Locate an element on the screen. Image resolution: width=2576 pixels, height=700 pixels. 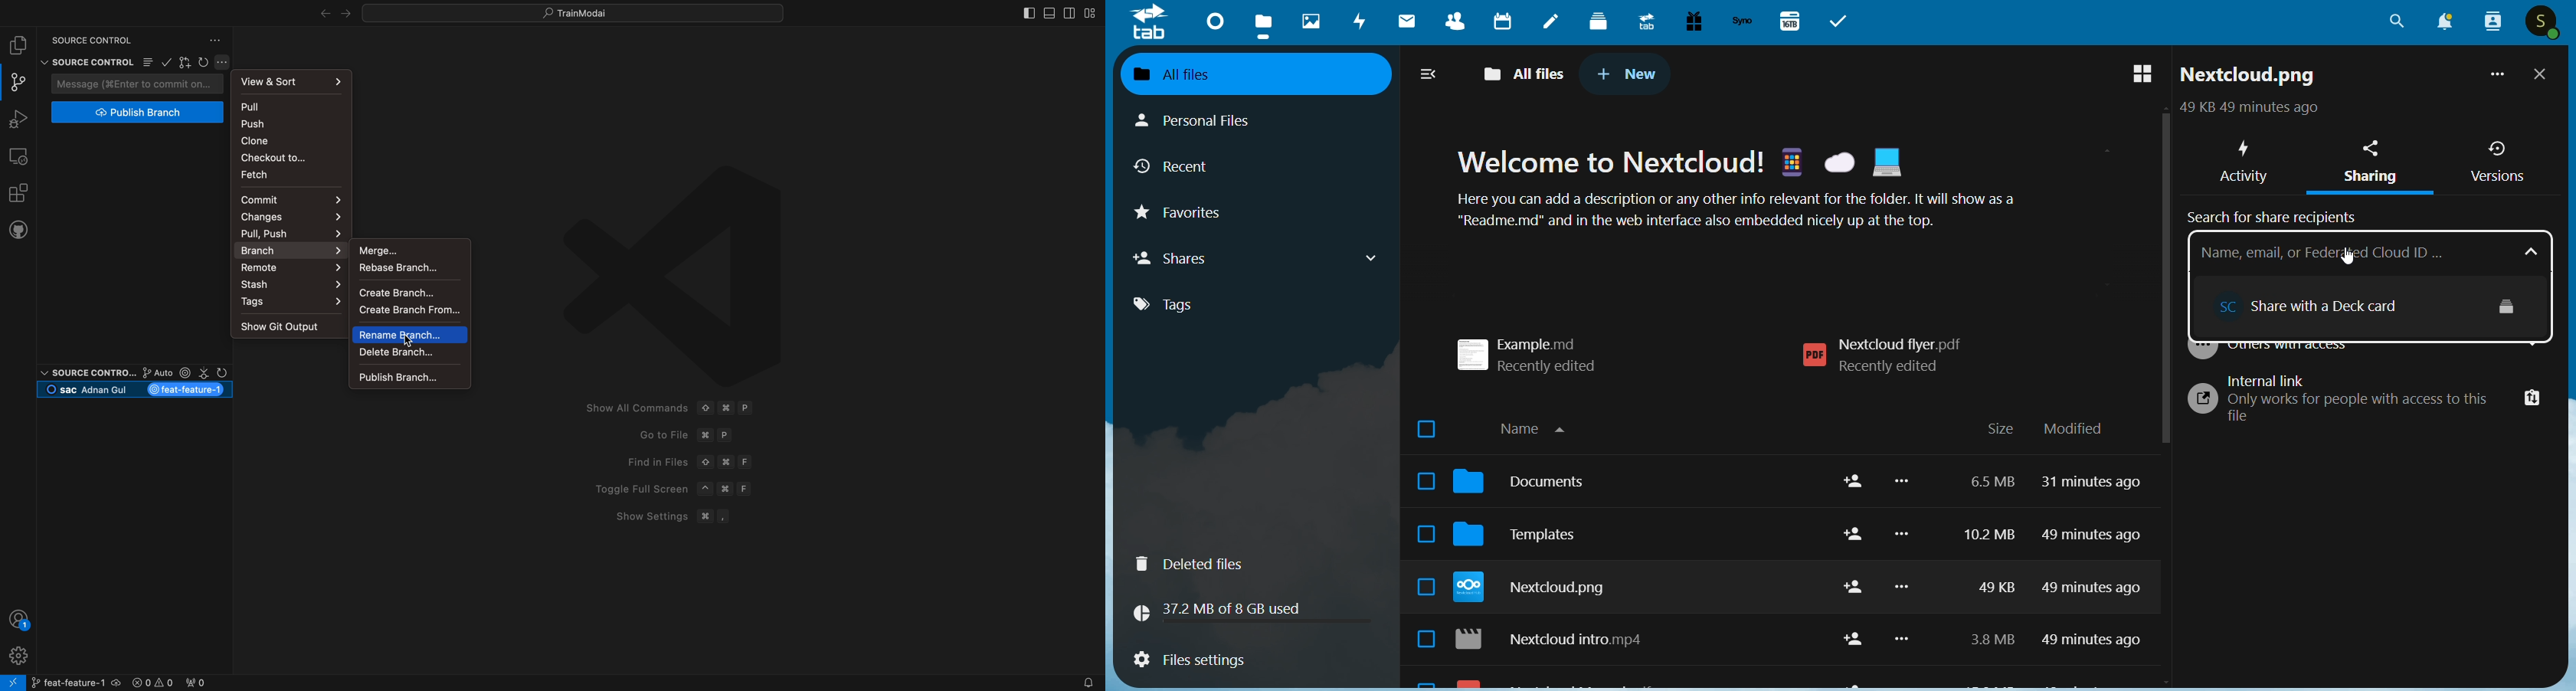
calendar is located at coordinates (1501, 20).